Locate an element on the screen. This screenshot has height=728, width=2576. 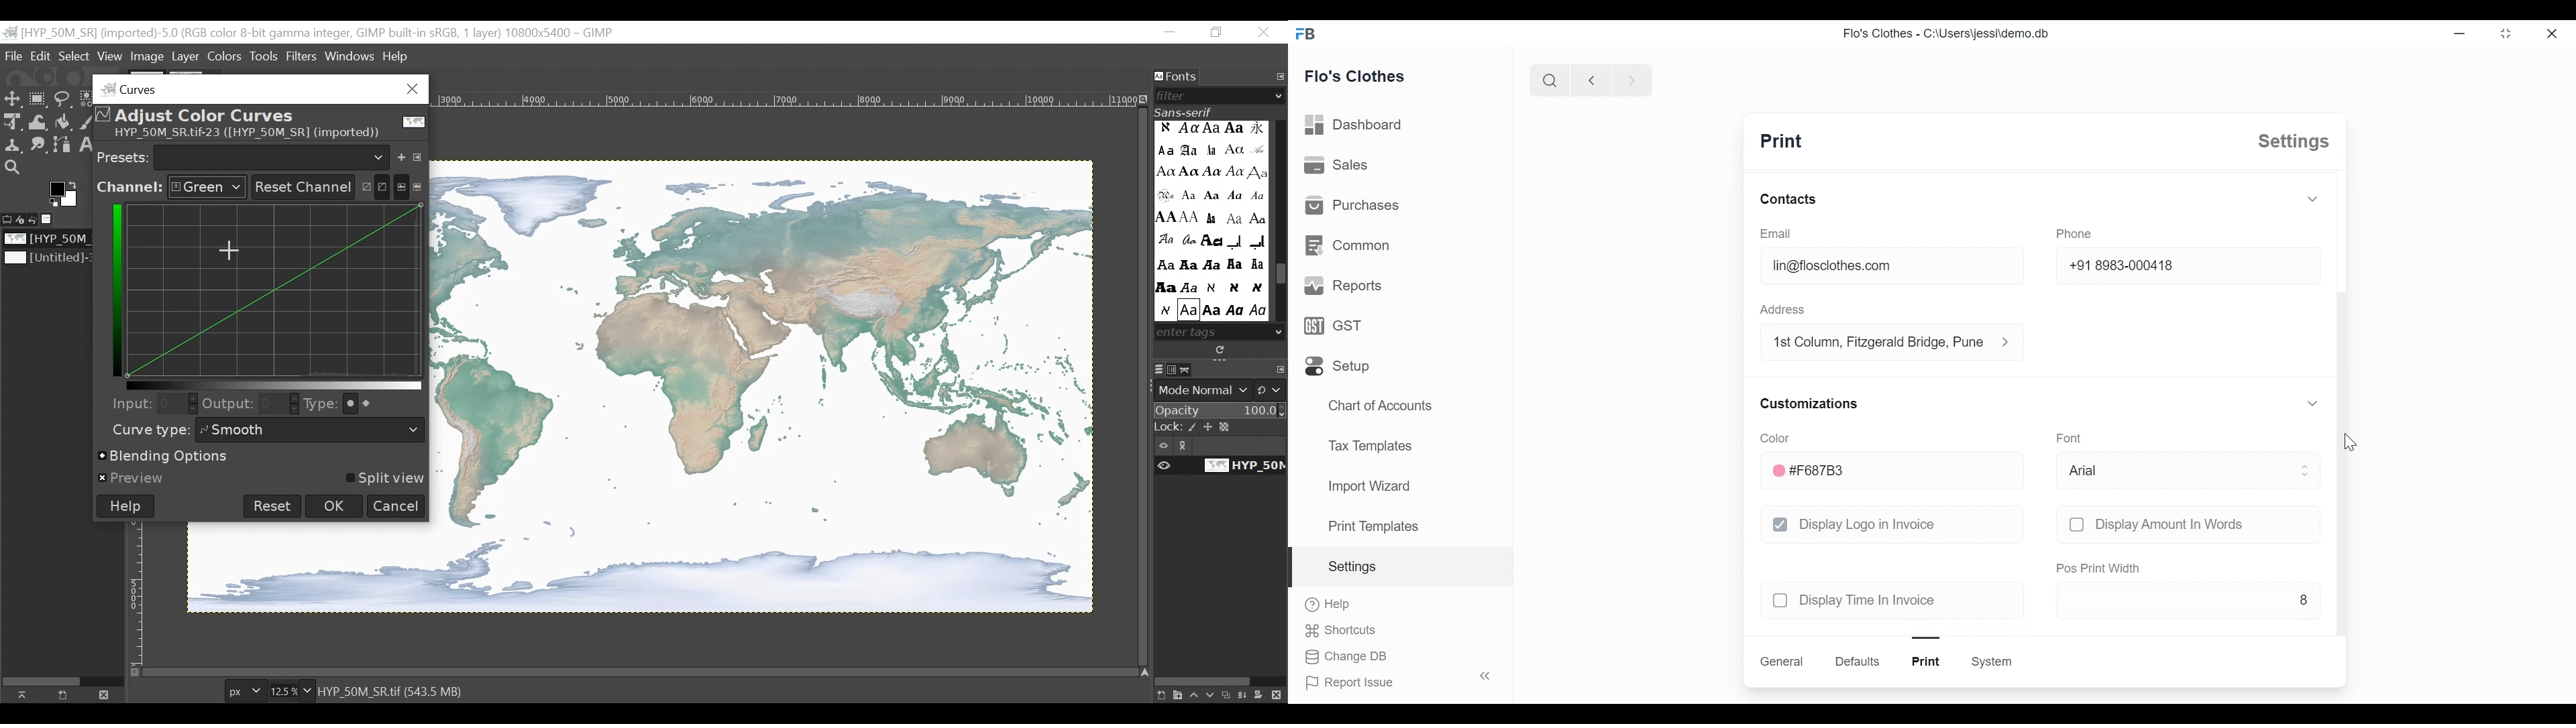
settings is located at coordinates (2294, 141).